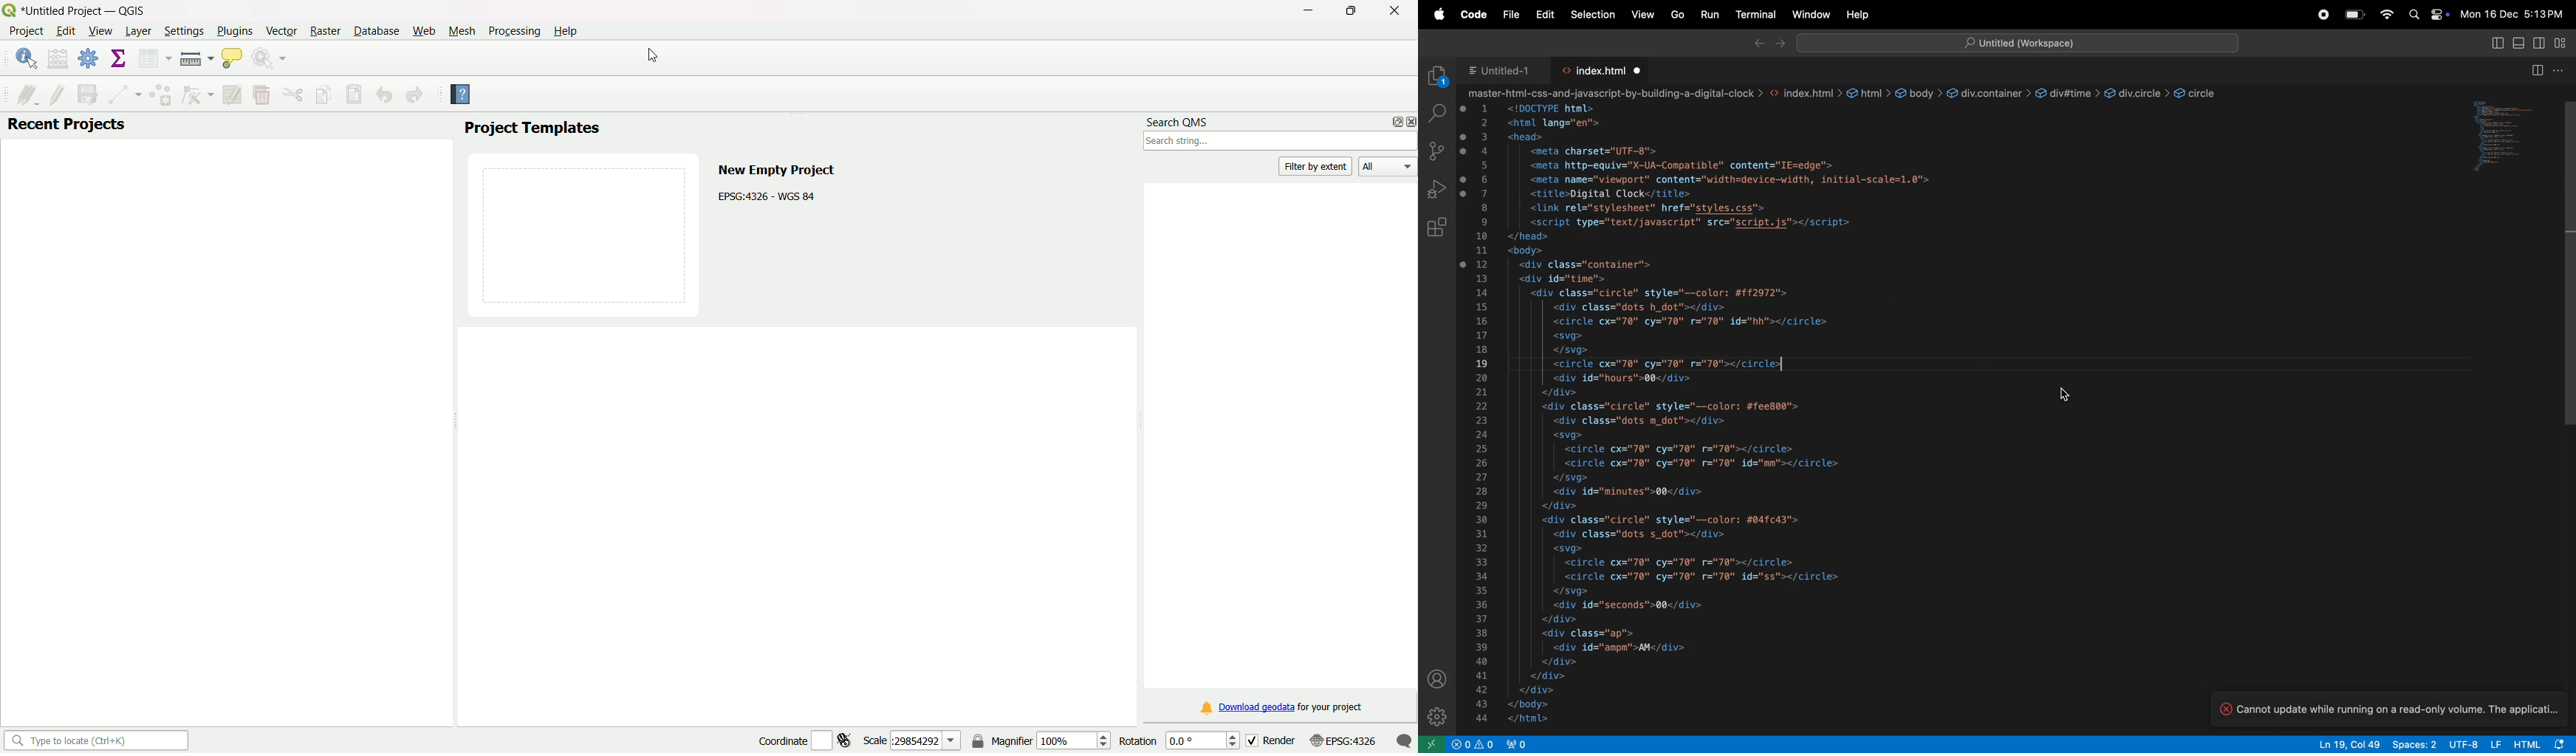 Image resolution: width=2576 pixels, height=756 pixels. What do you see at coordinates (1436, 229) in the screenshot?
I see `extensions` at bounding box center [1436, 229].